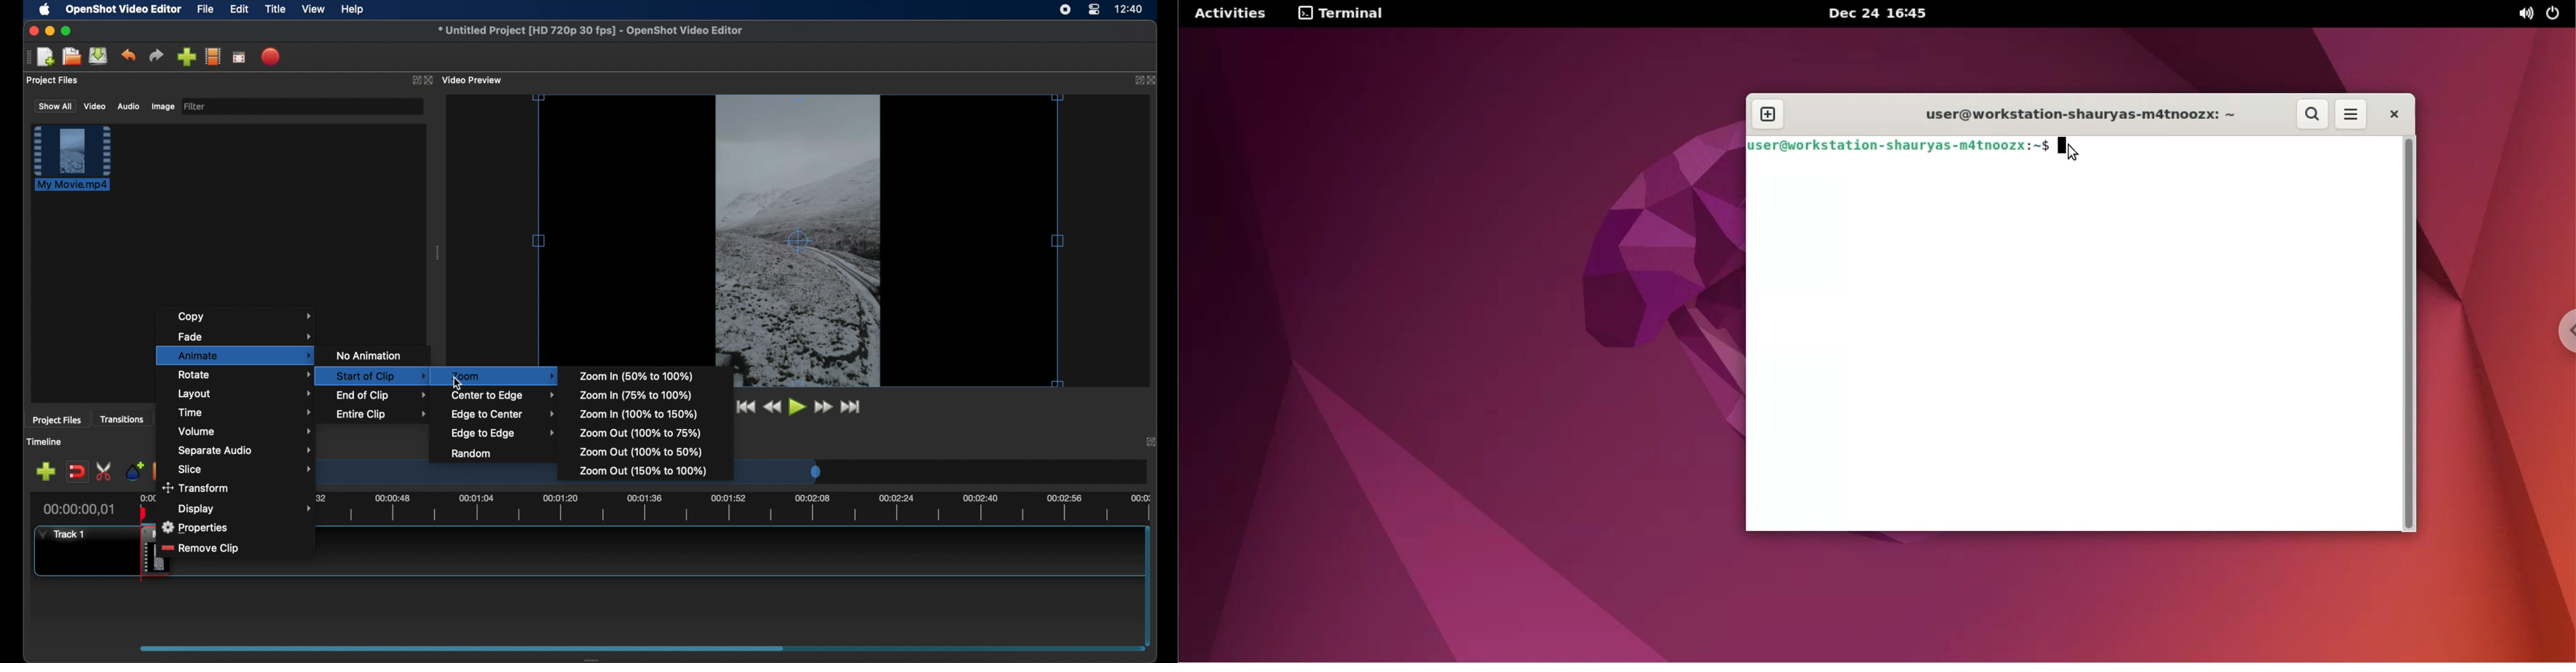  Describe the element at coordinates (77, 472) in the screenshot. I see `disable snapping` at that location.